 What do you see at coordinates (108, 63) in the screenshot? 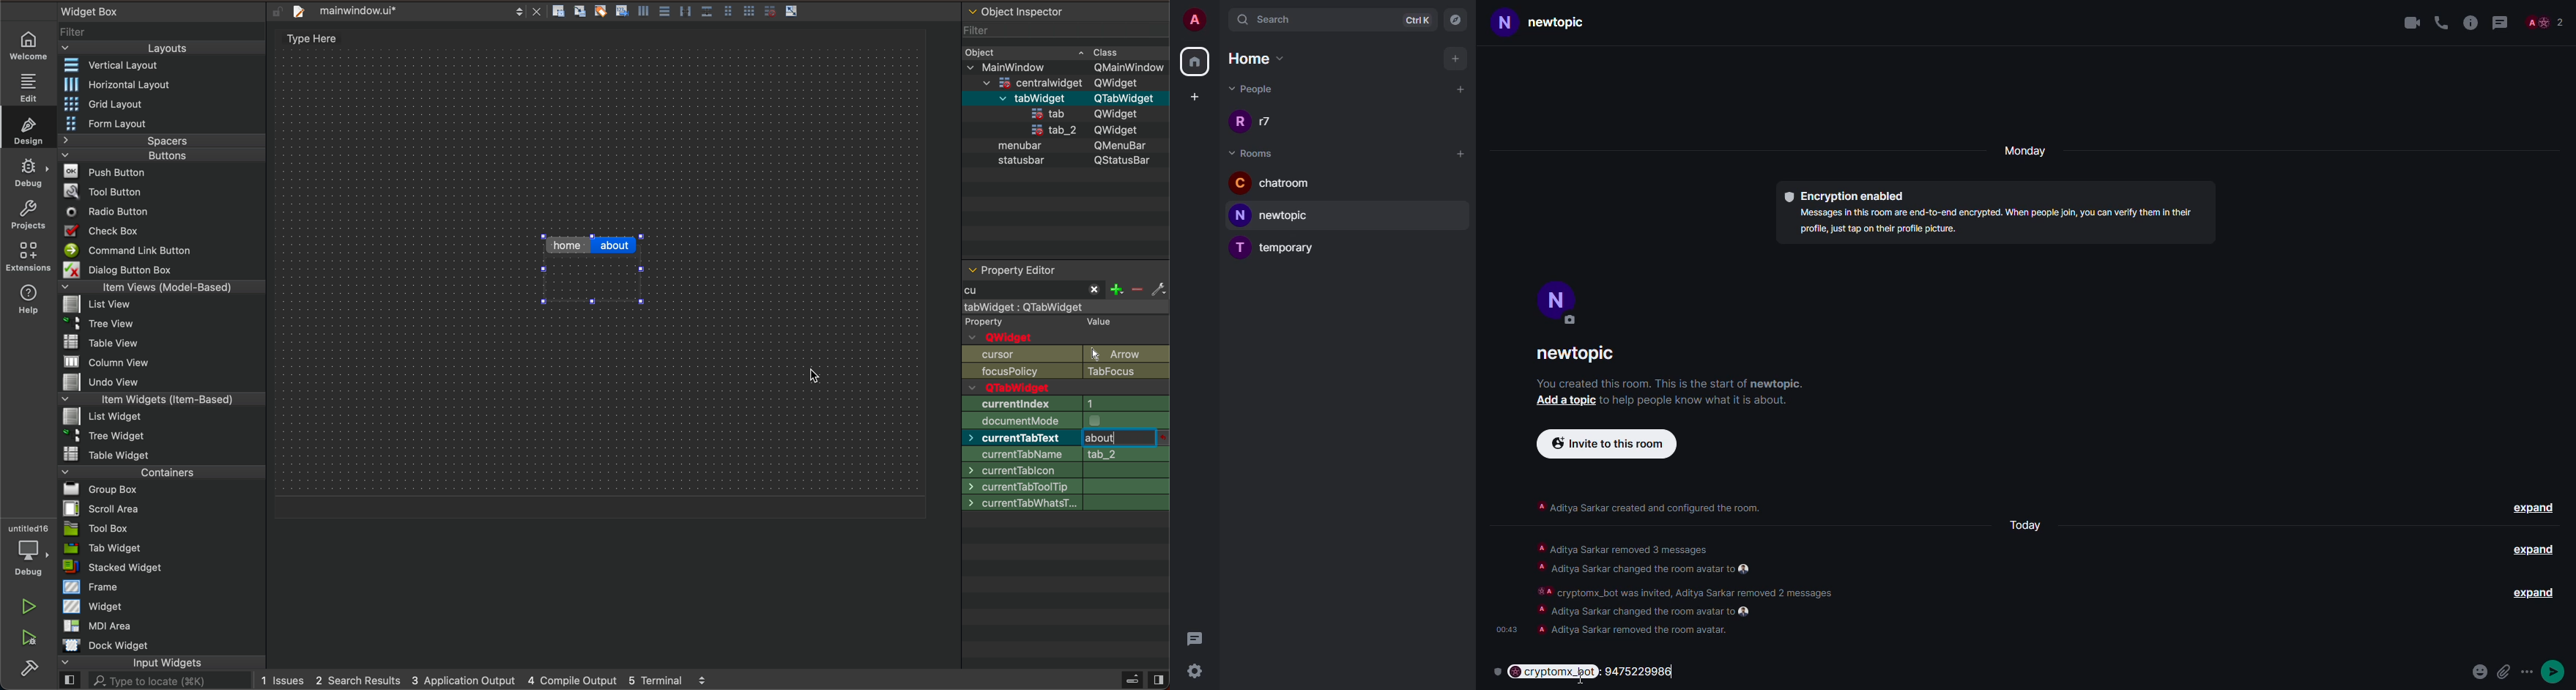
I see `Vertical Layout` at bounding box center [108, 63].